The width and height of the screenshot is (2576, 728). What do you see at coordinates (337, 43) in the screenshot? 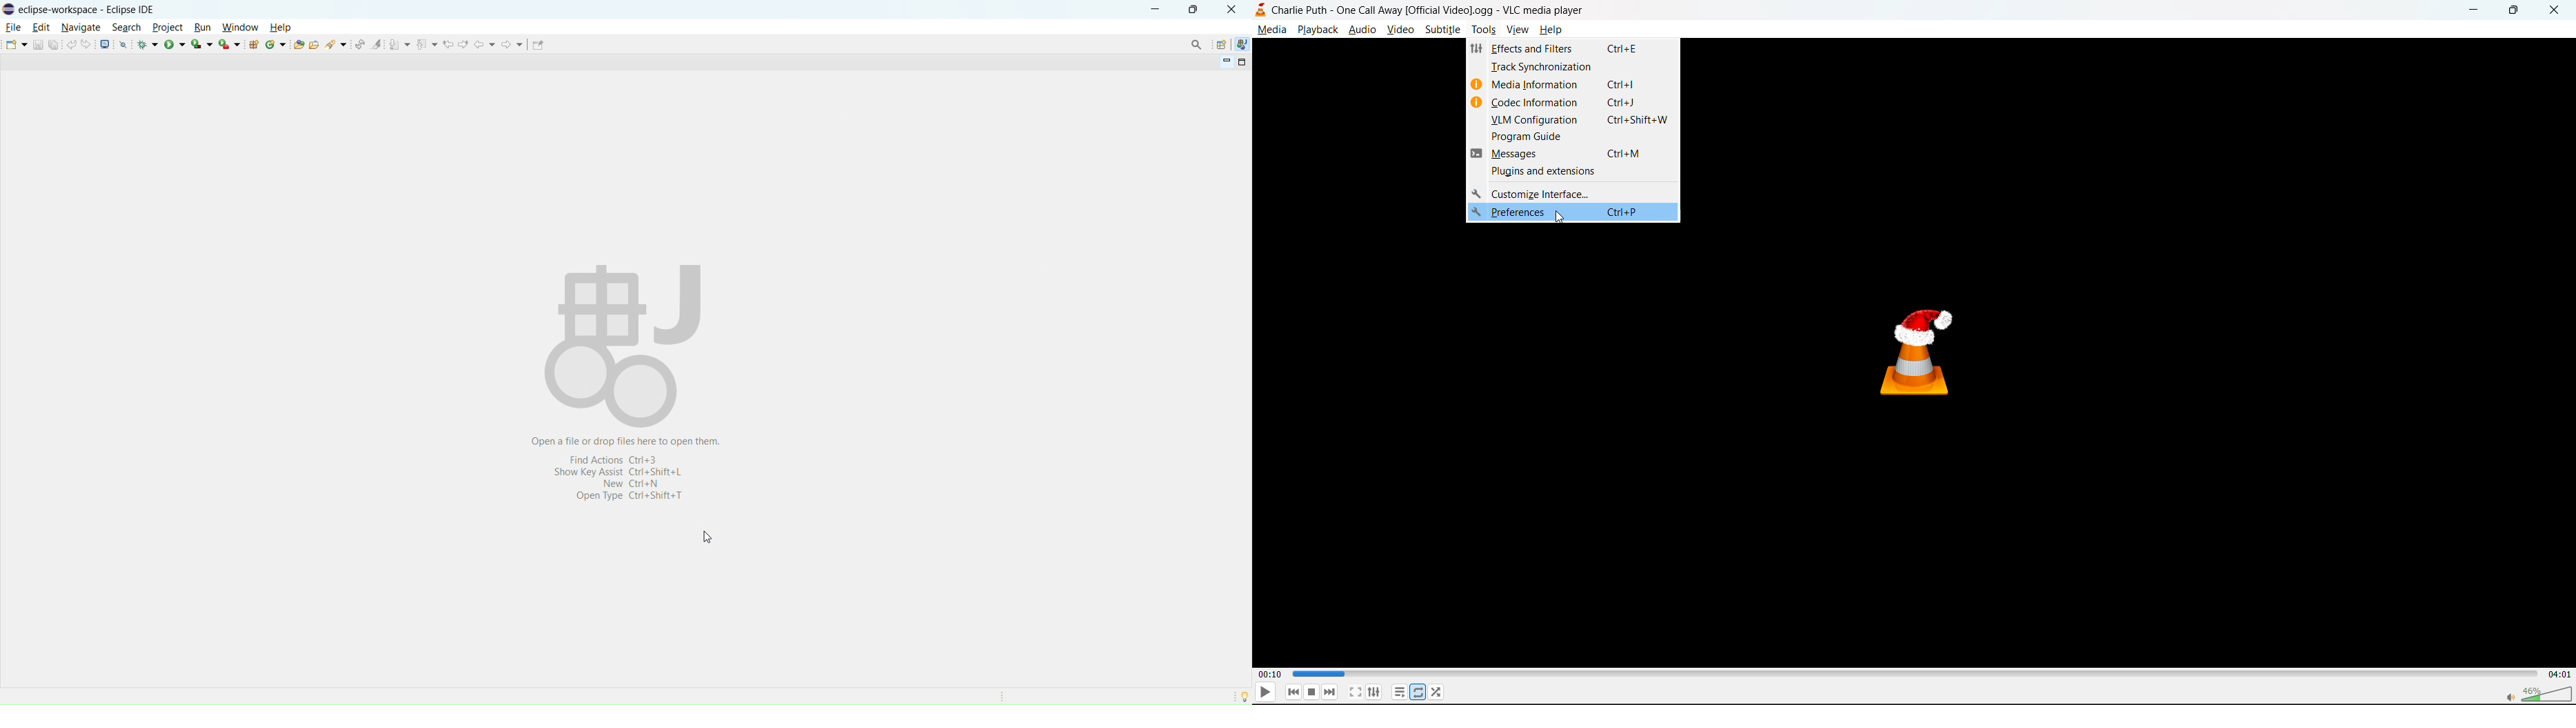
I see `search` at bounding box center [337, 43].